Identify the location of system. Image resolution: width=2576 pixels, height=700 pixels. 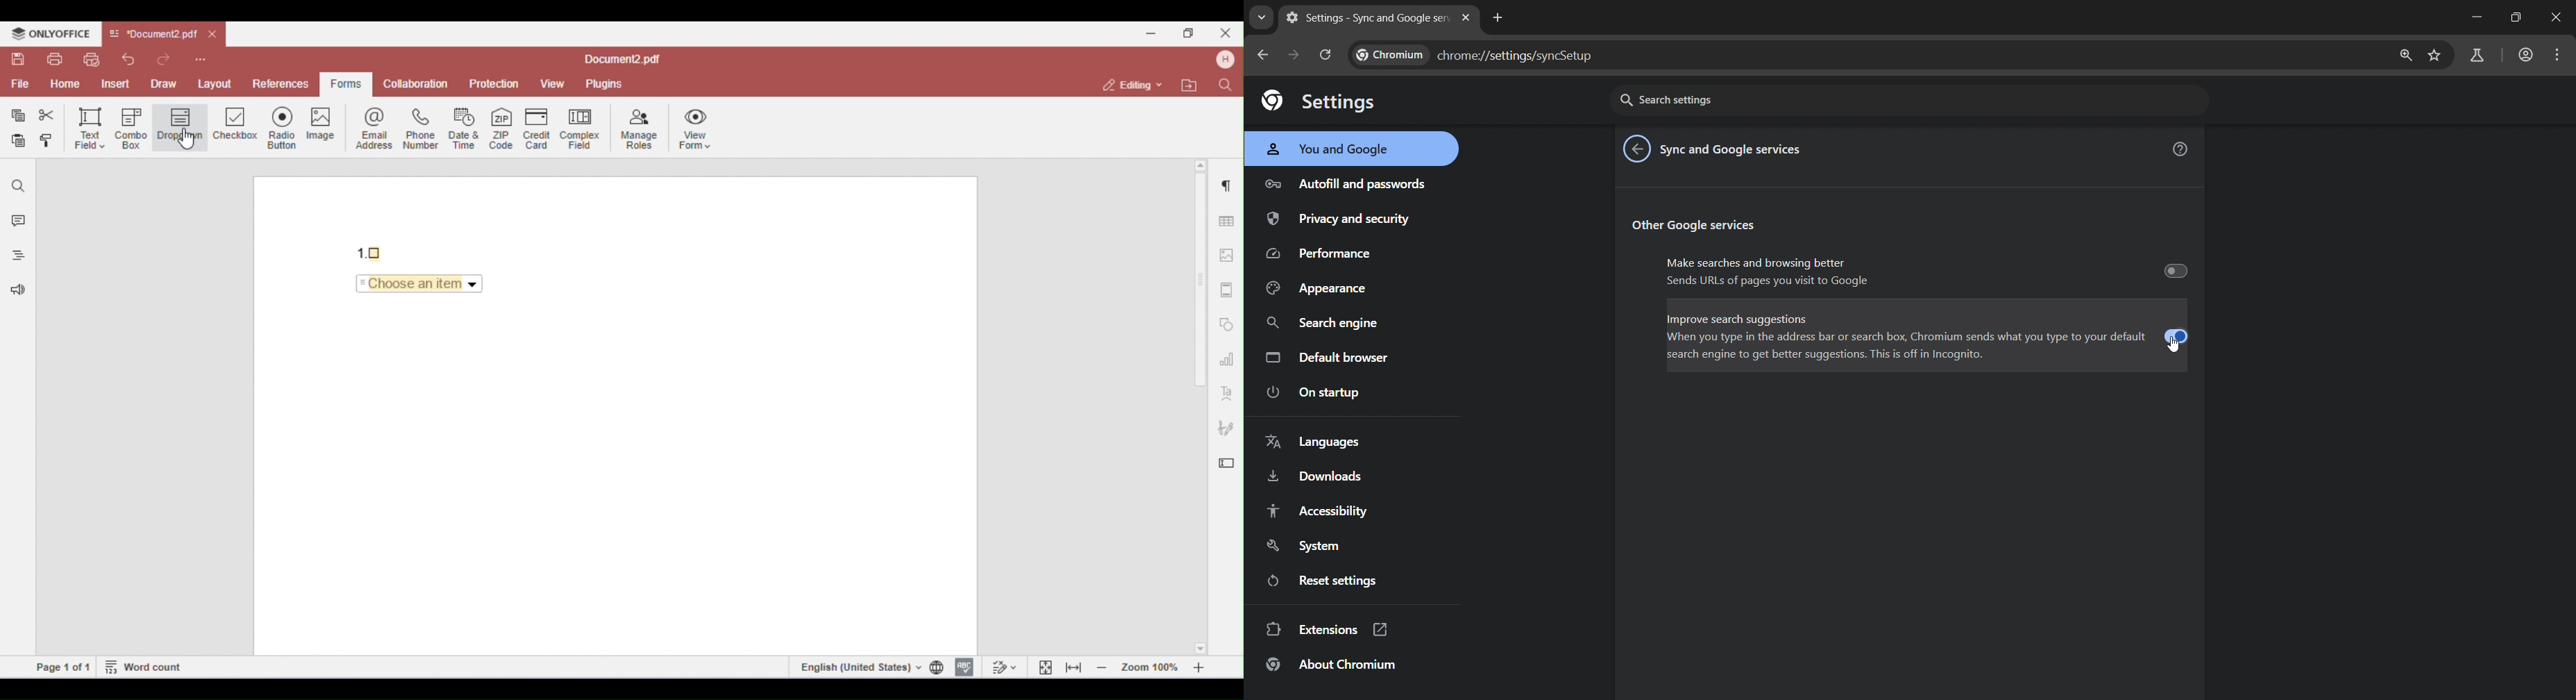
(1307, 546).